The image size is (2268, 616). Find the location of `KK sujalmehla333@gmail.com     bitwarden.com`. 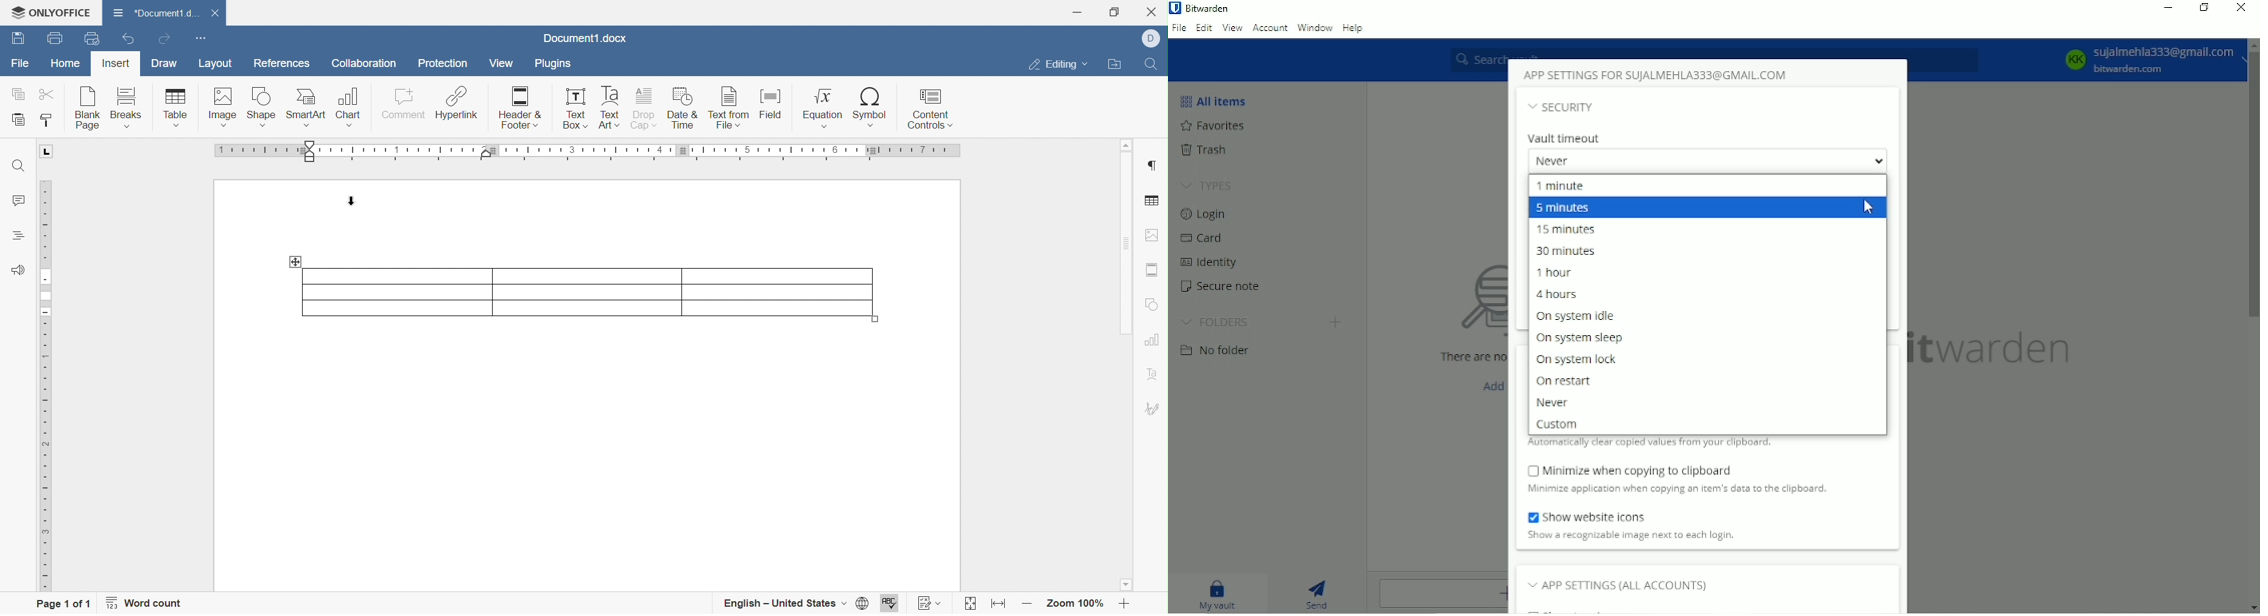

KK sujalmehla333@gmail.com     bitwarden.com is located at coordinates (2148, 60).